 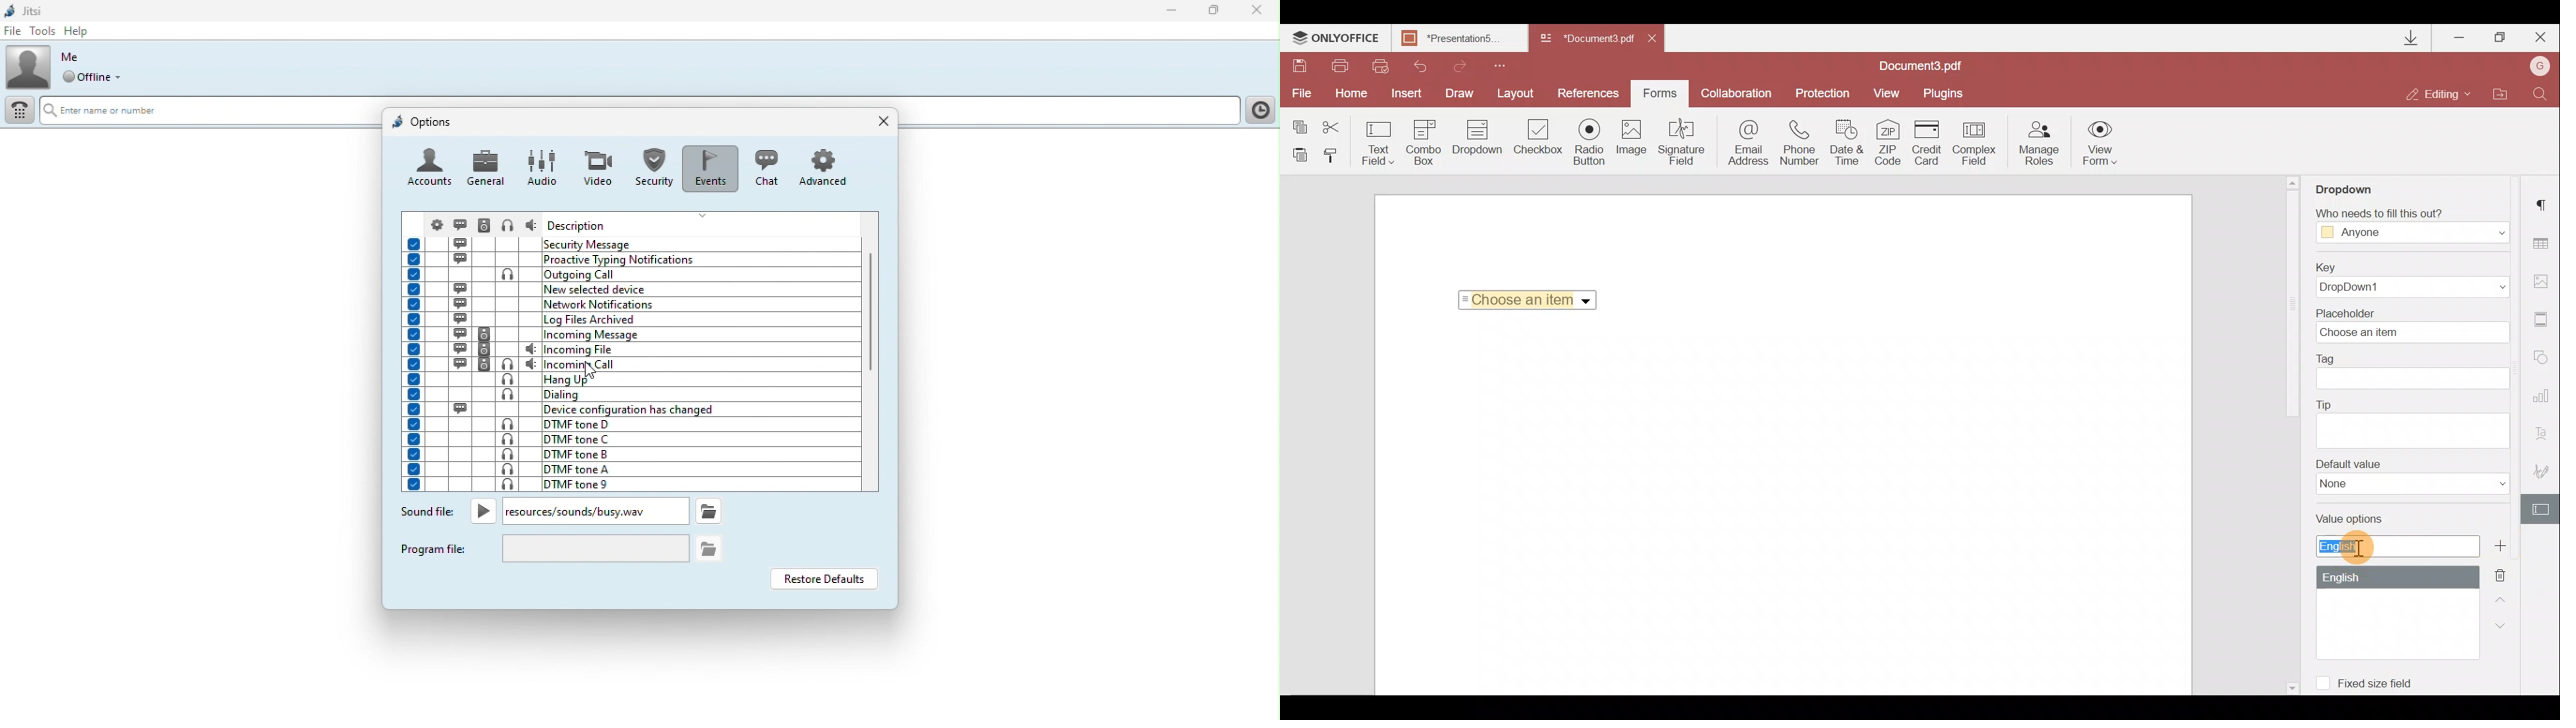 What do you see at coordinates (1475, 840) in the screenshot?
I see `DTMF tone D` at bounding box center [1475, 840].